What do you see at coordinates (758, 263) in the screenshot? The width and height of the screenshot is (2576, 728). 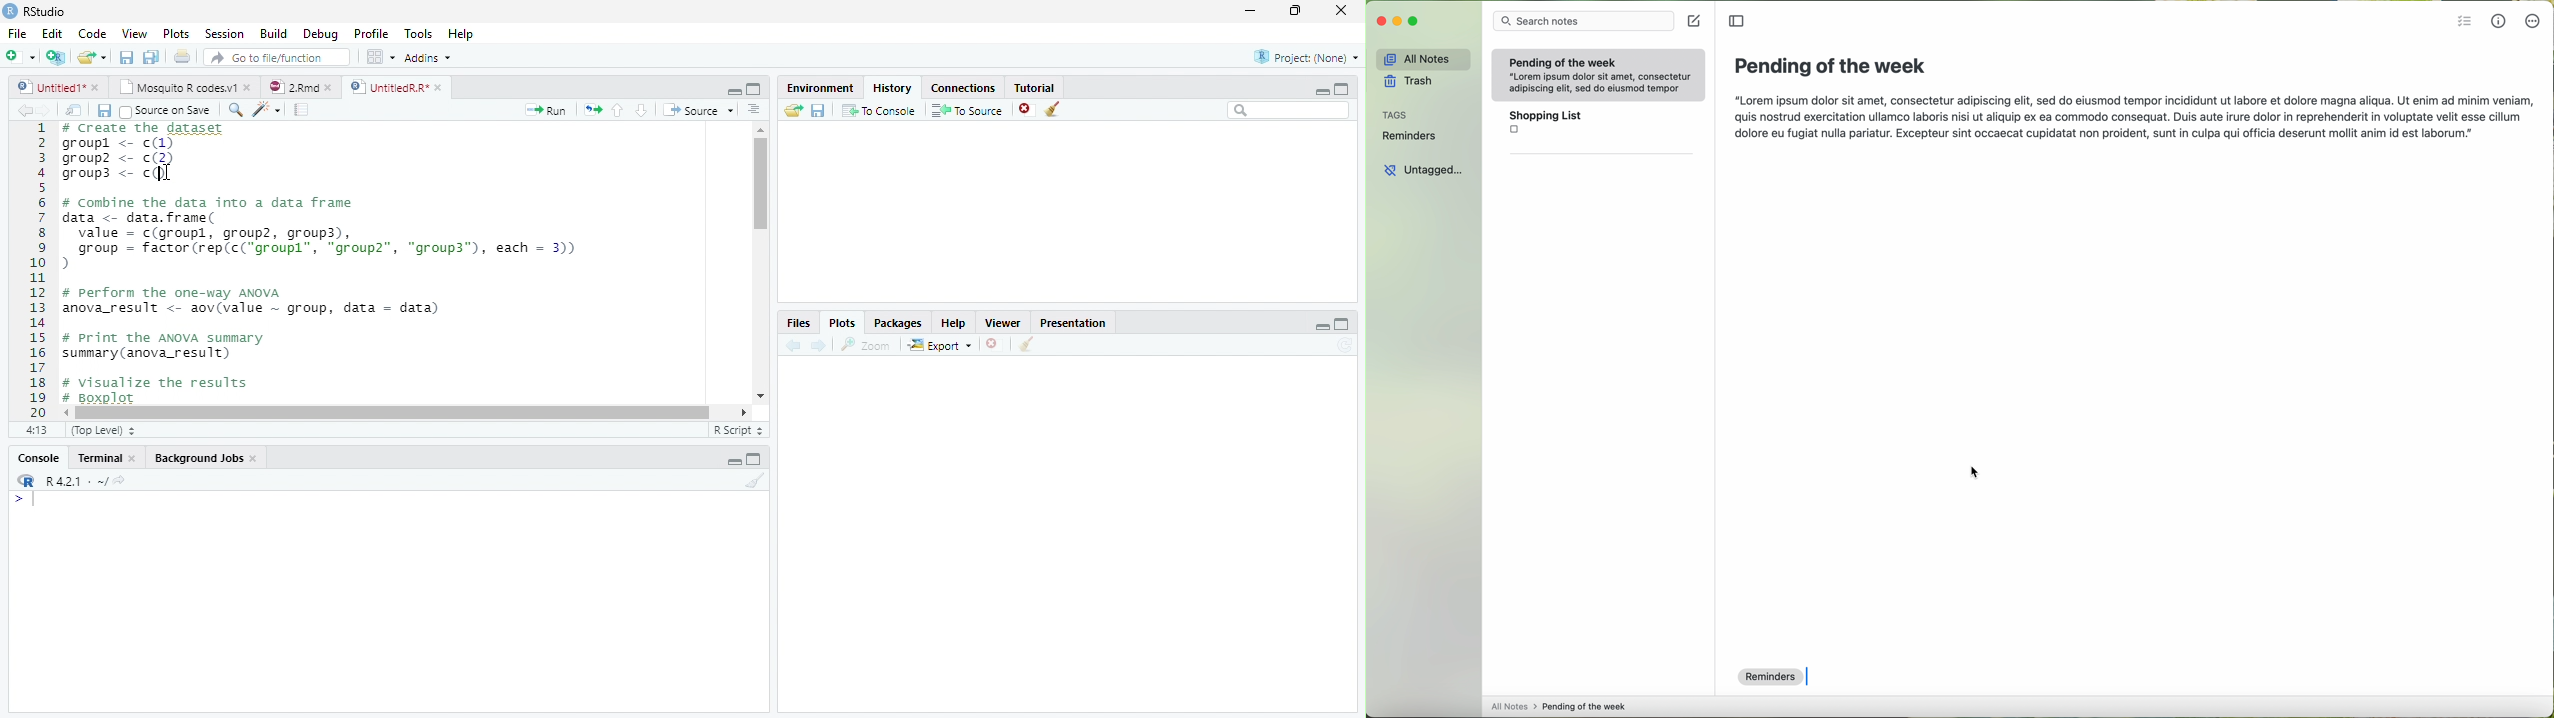 I see `Scrollbar` at bounding box center [758, 263].